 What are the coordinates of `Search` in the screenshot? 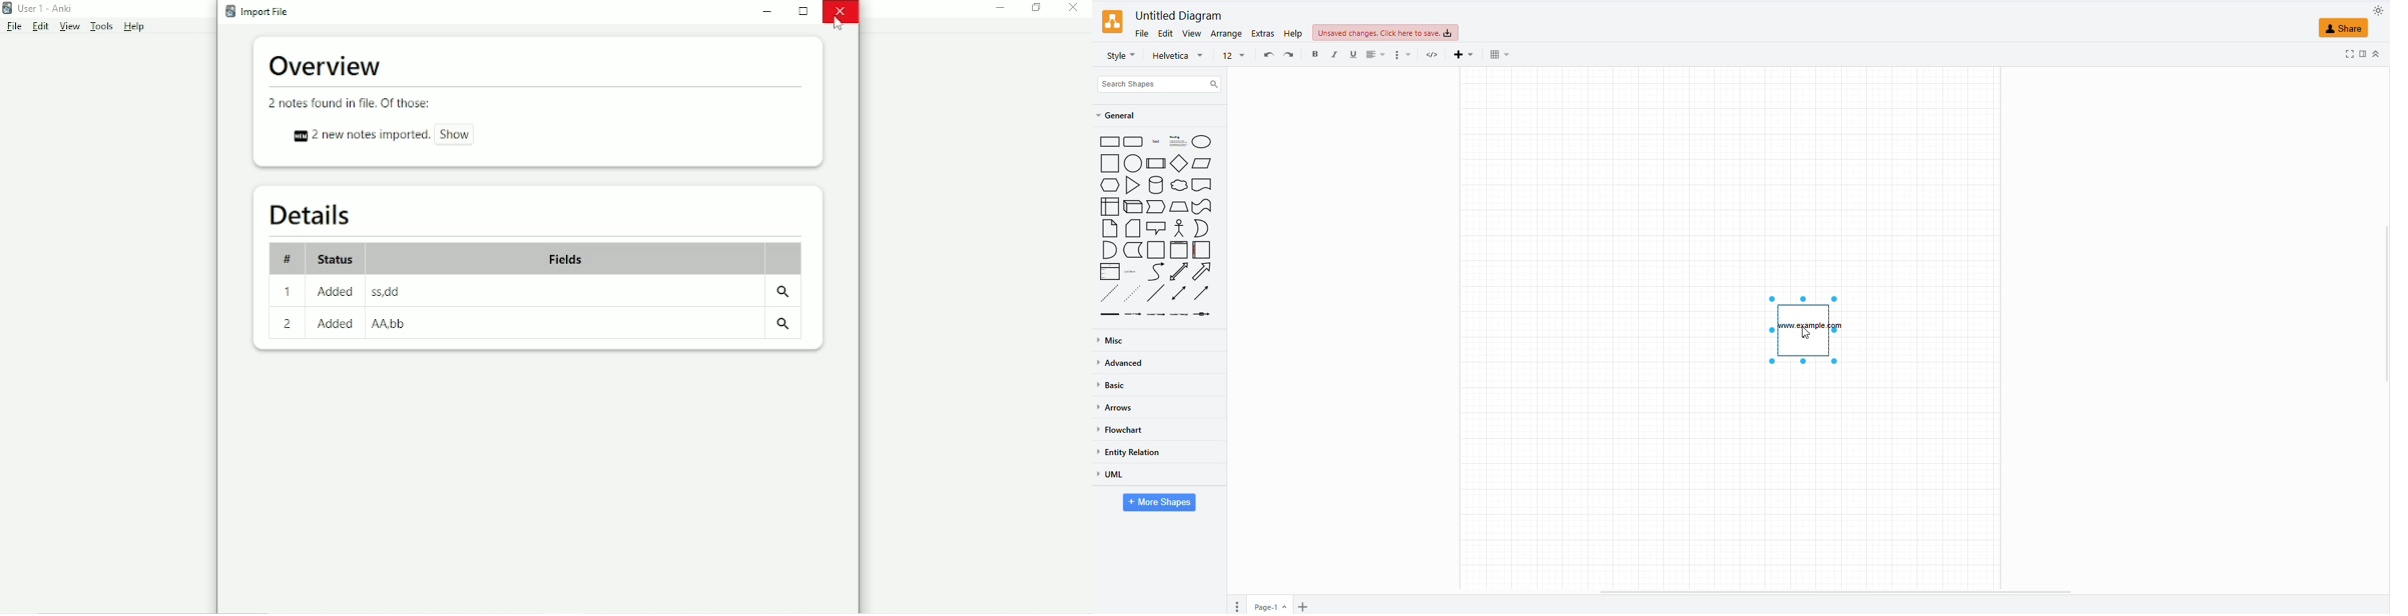 It's located at (786, 294).